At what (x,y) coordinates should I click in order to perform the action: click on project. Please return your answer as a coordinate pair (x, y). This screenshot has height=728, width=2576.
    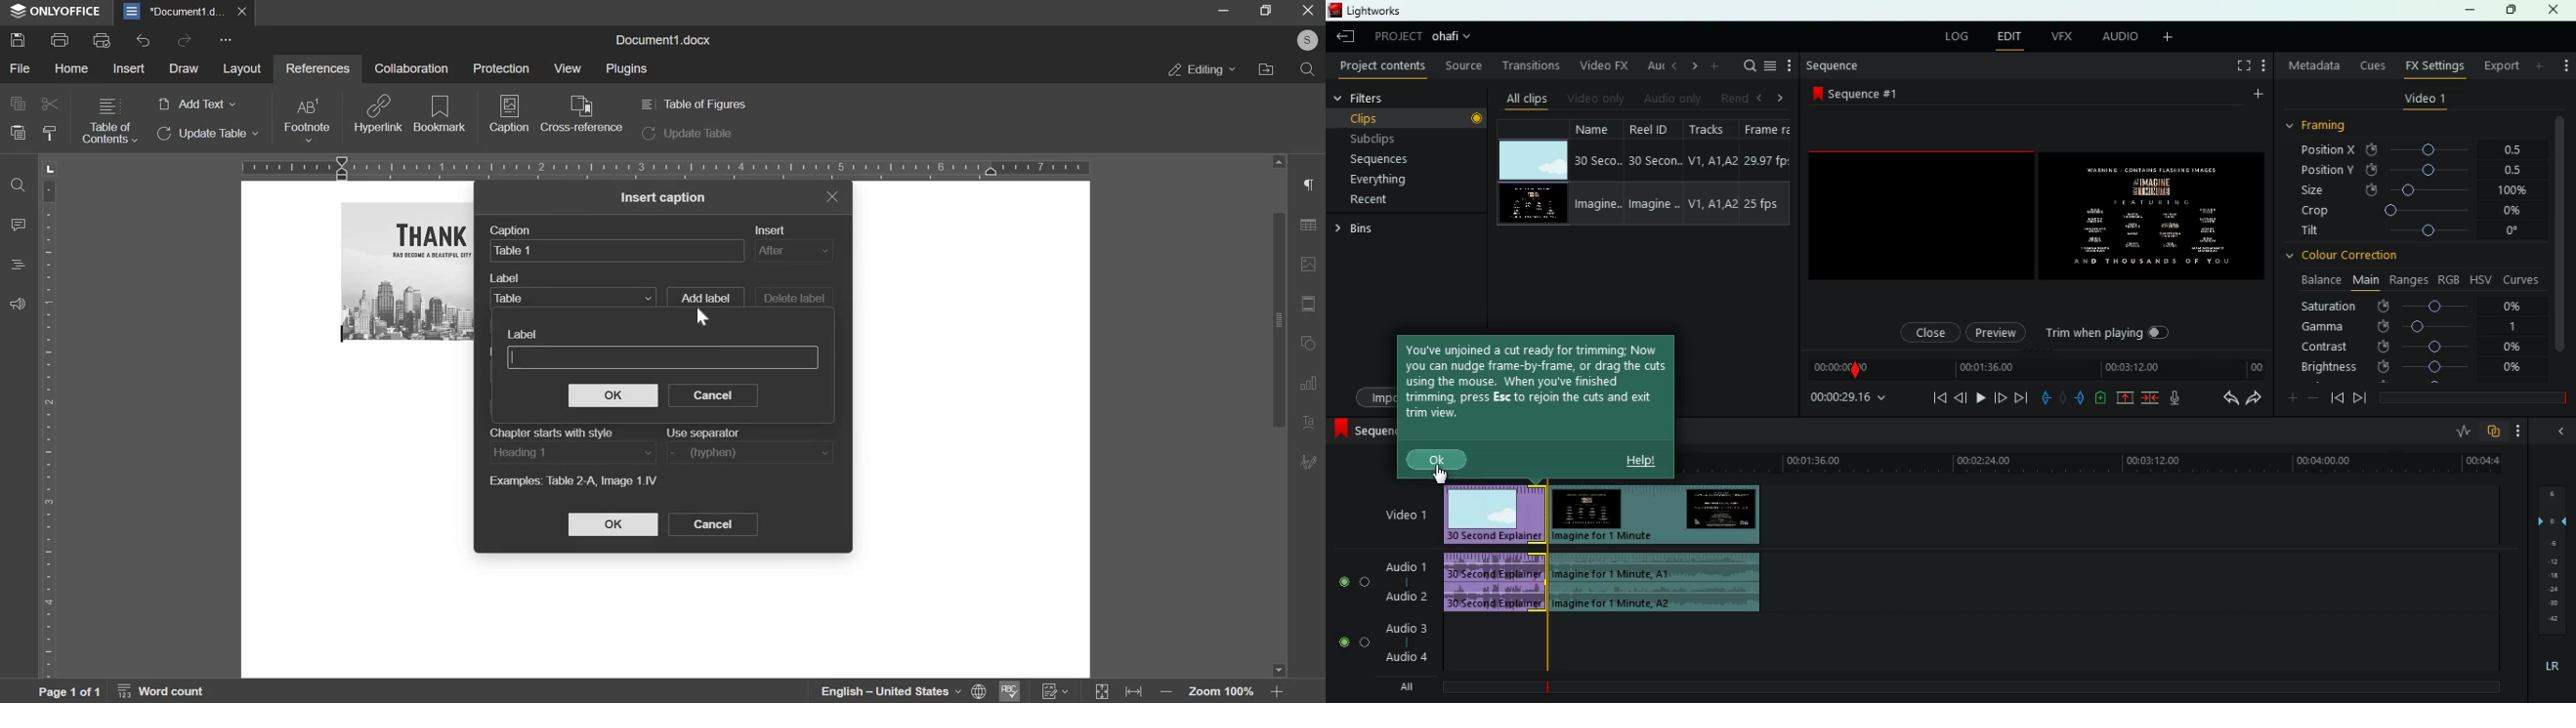
    Looking at the image, I should click on (1398, 36).